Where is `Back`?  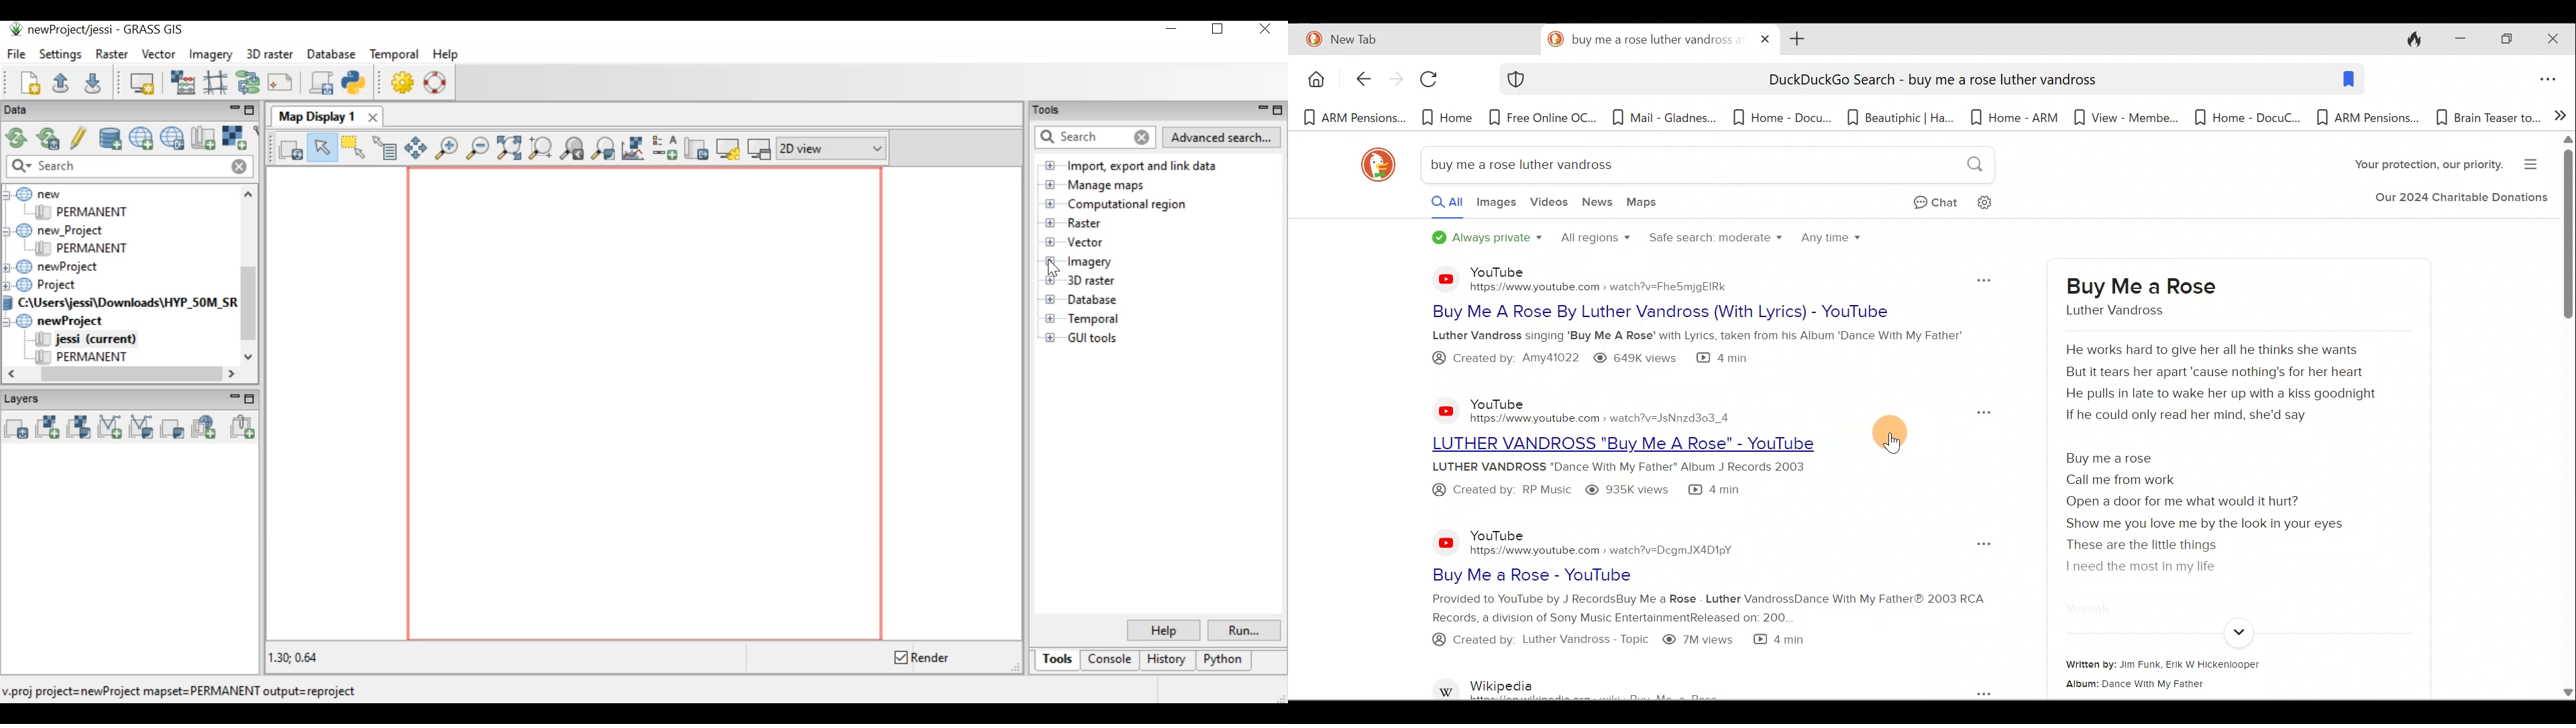 Back is located at coordinates (1356, 80).